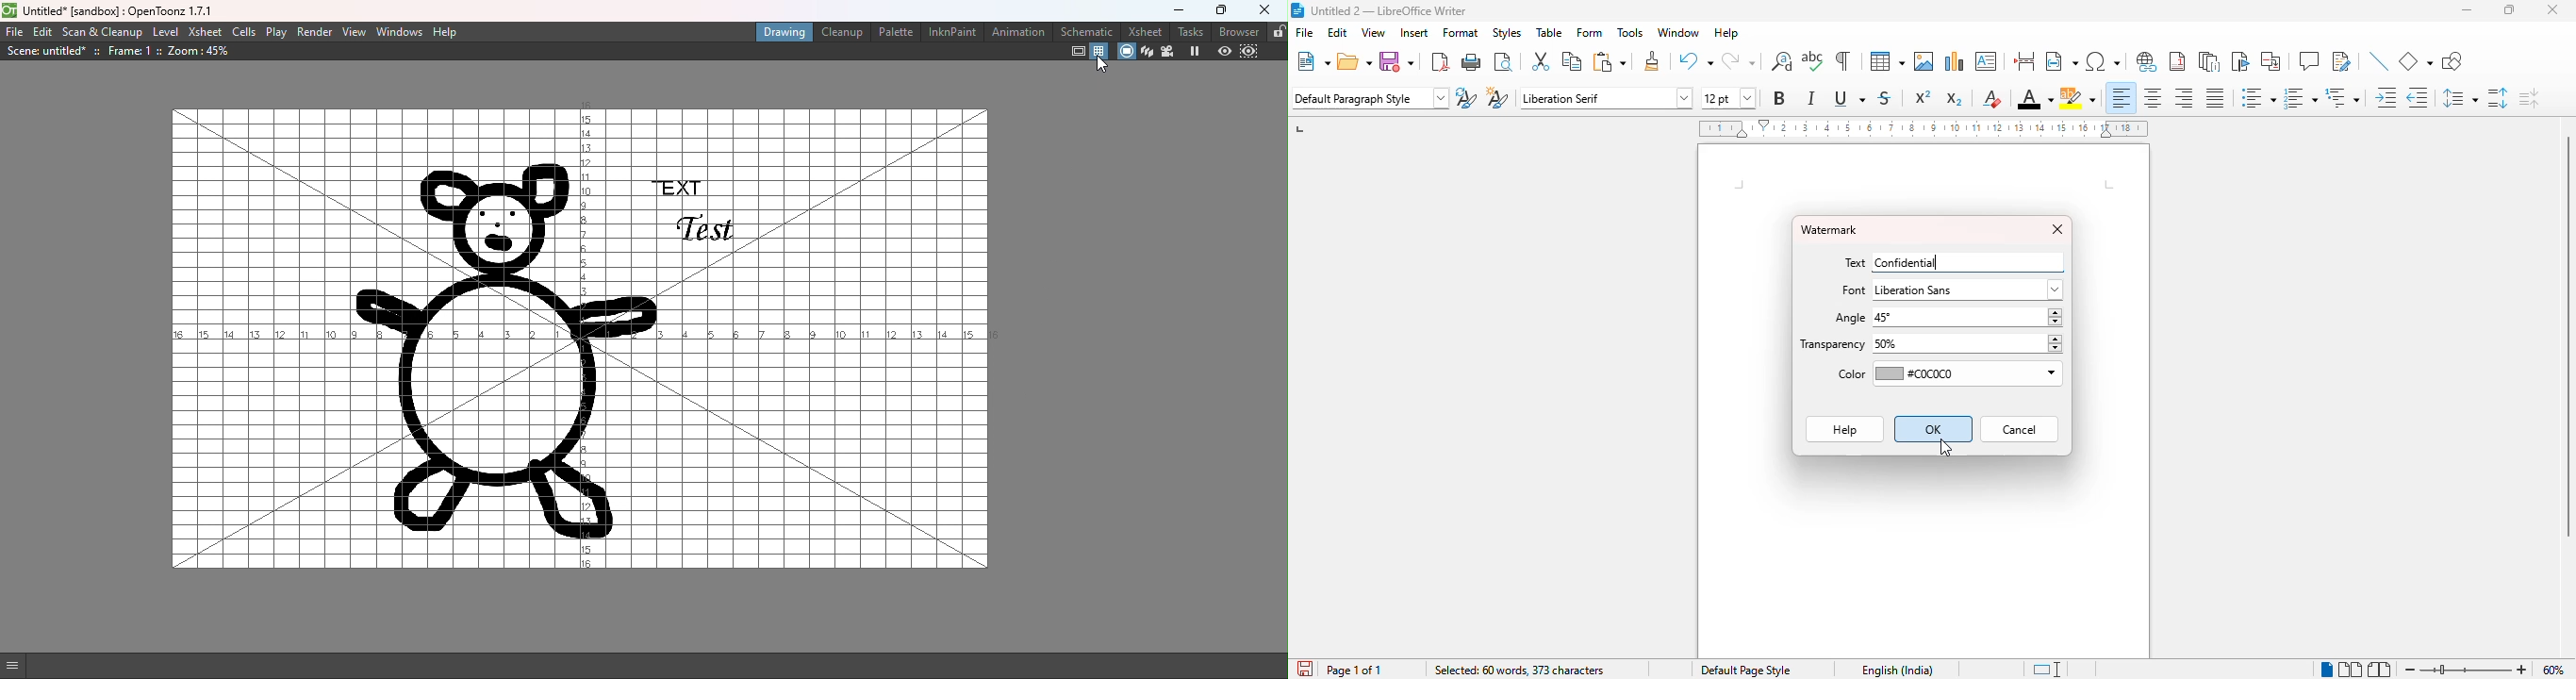 Image resolution: width=2576 pixels, height=700 pixels. Describe the element at coordinates (1778, 97) in the screenshot. I see `bold` at that location.